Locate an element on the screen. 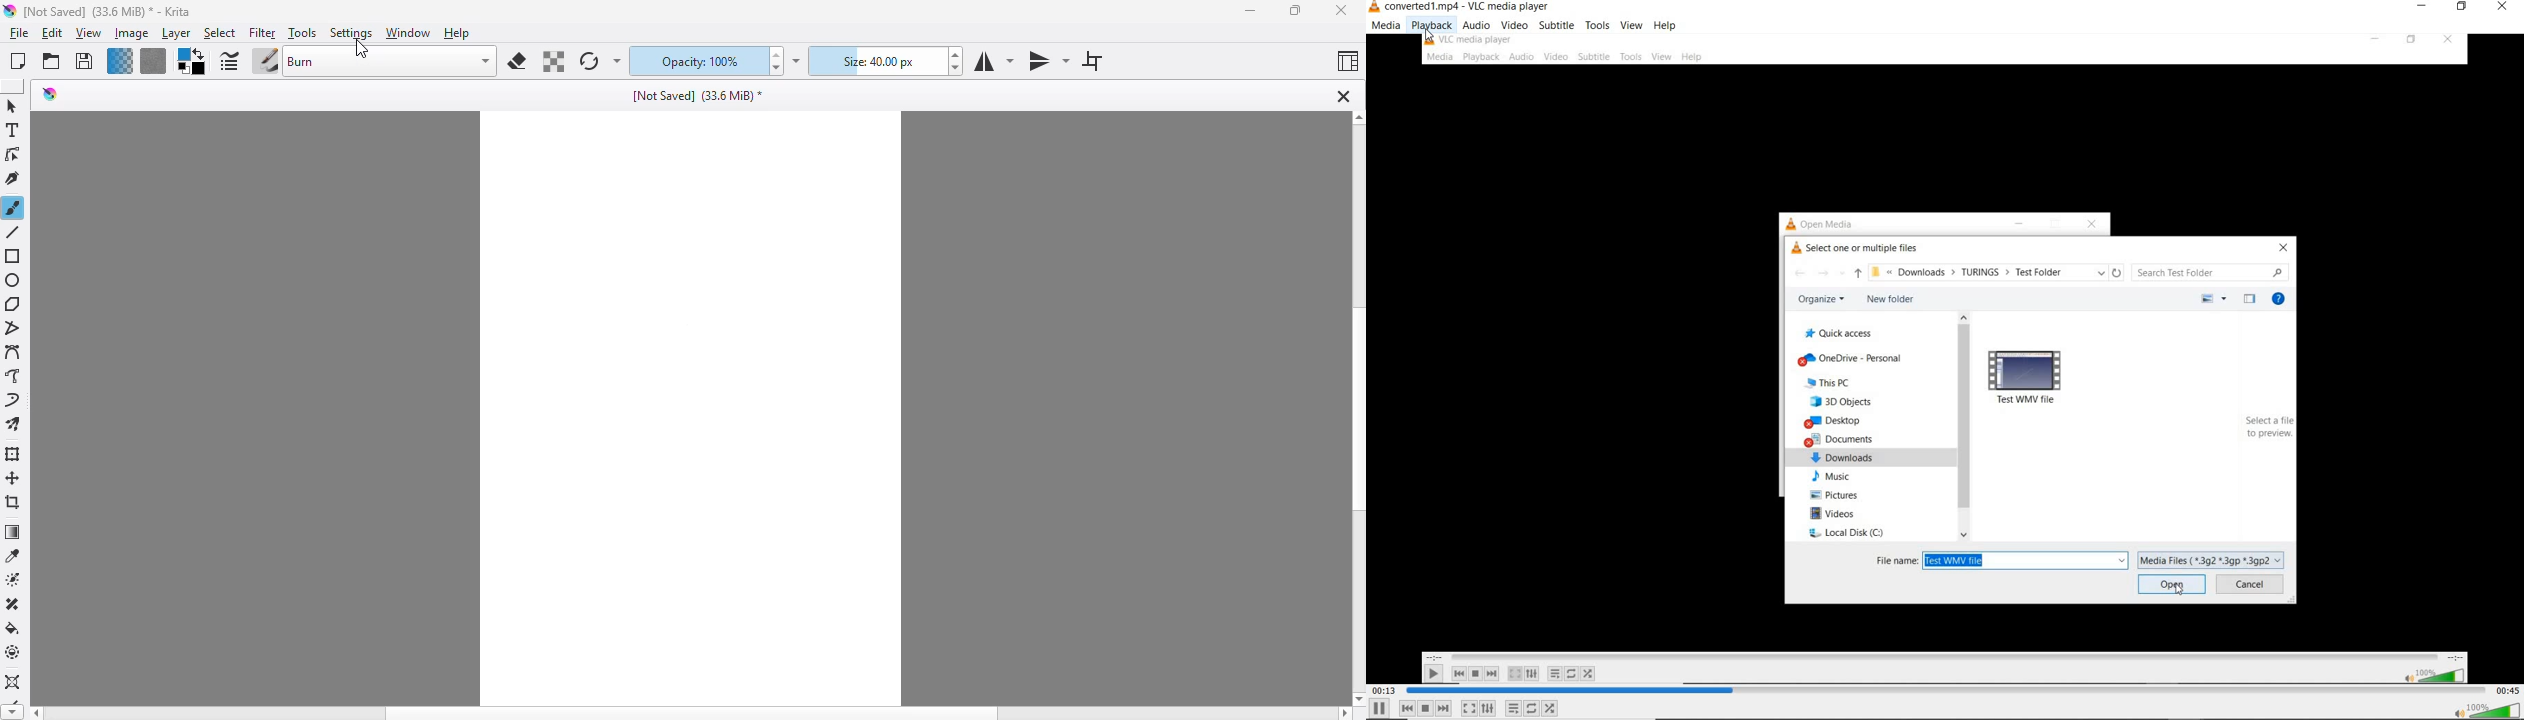 Image resolution: width=2548 pixels, height=728 pixels. reload original preset is located at coordinates (588, 61).